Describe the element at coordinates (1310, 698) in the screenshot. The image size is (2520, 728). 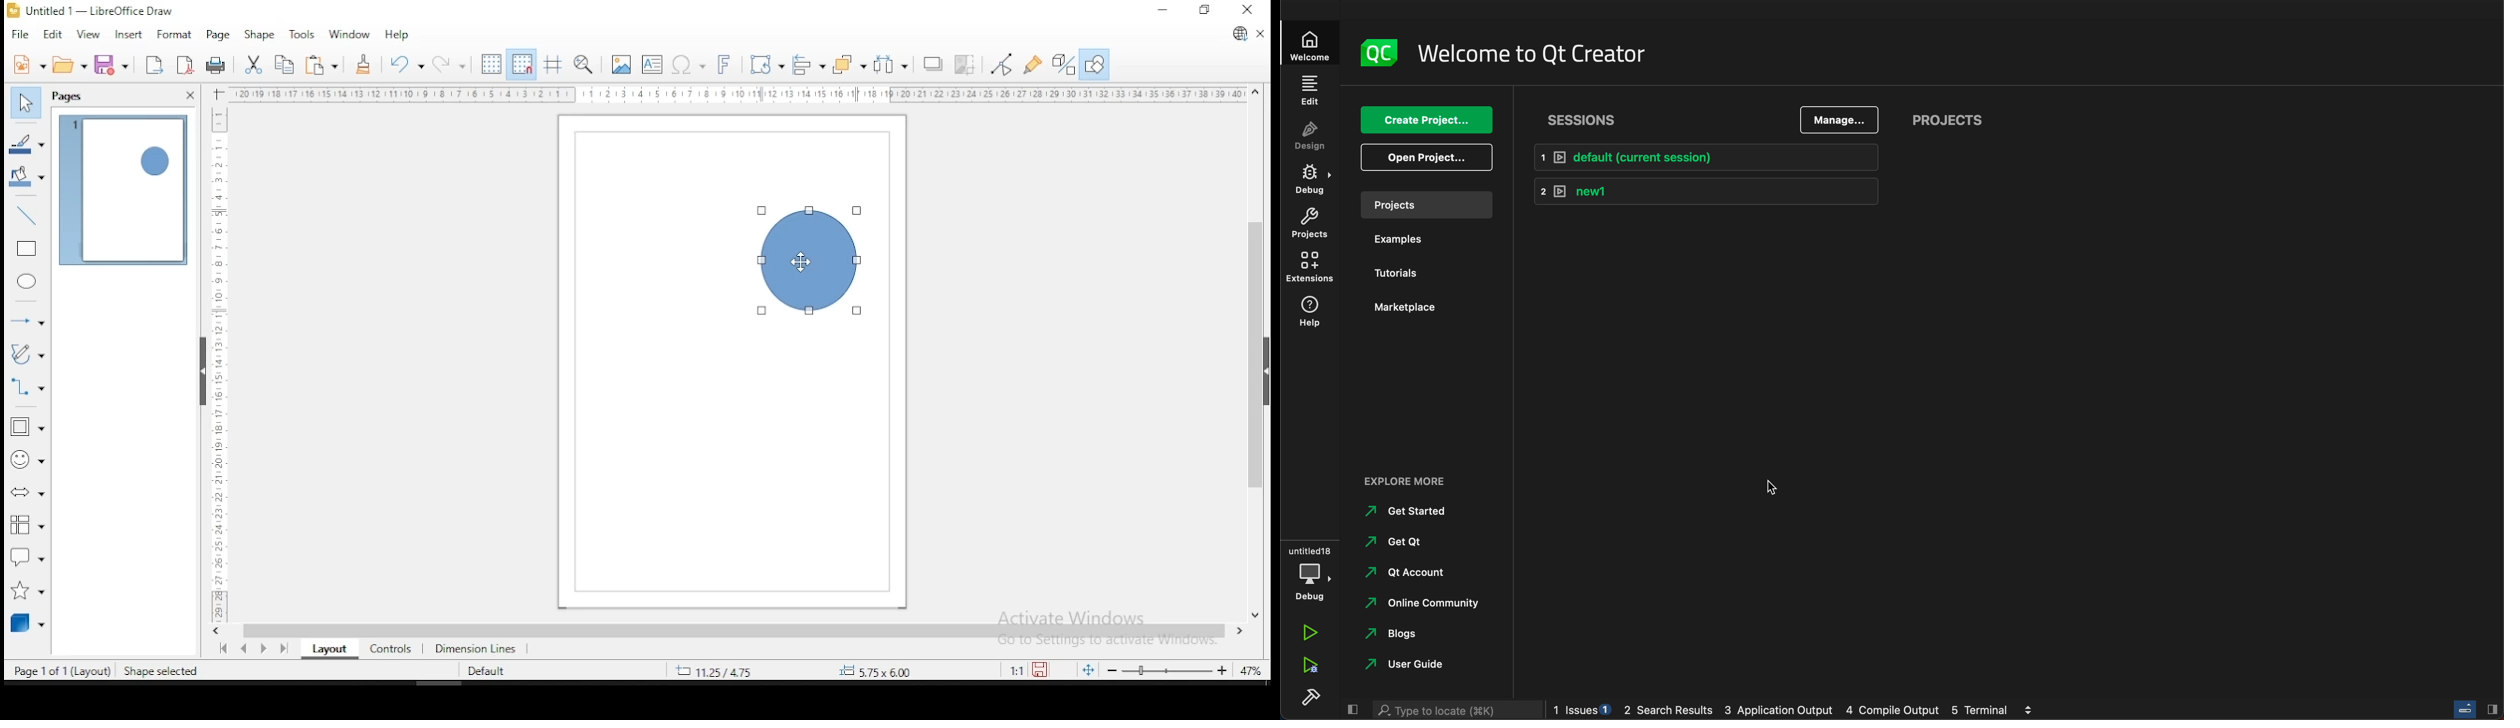
I see `build` at that location.